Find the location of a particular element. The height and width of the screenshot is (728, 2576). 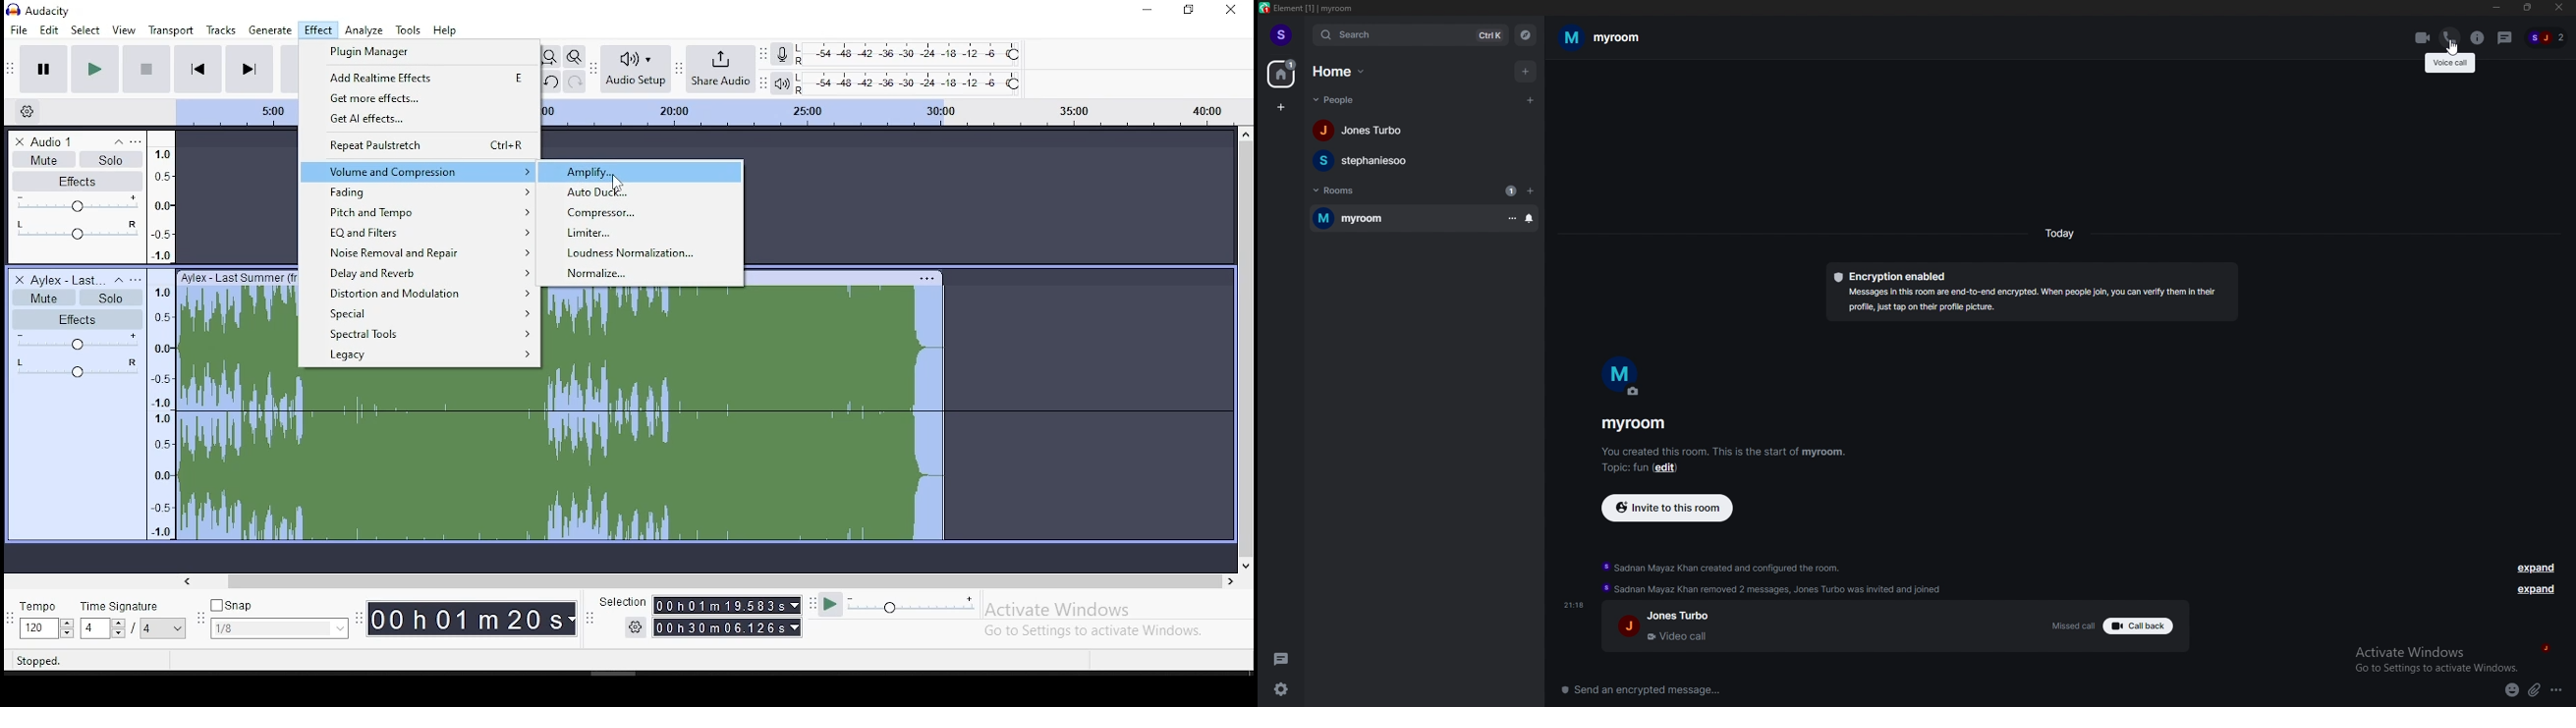

playback meter is located at coordinates (781, 83).